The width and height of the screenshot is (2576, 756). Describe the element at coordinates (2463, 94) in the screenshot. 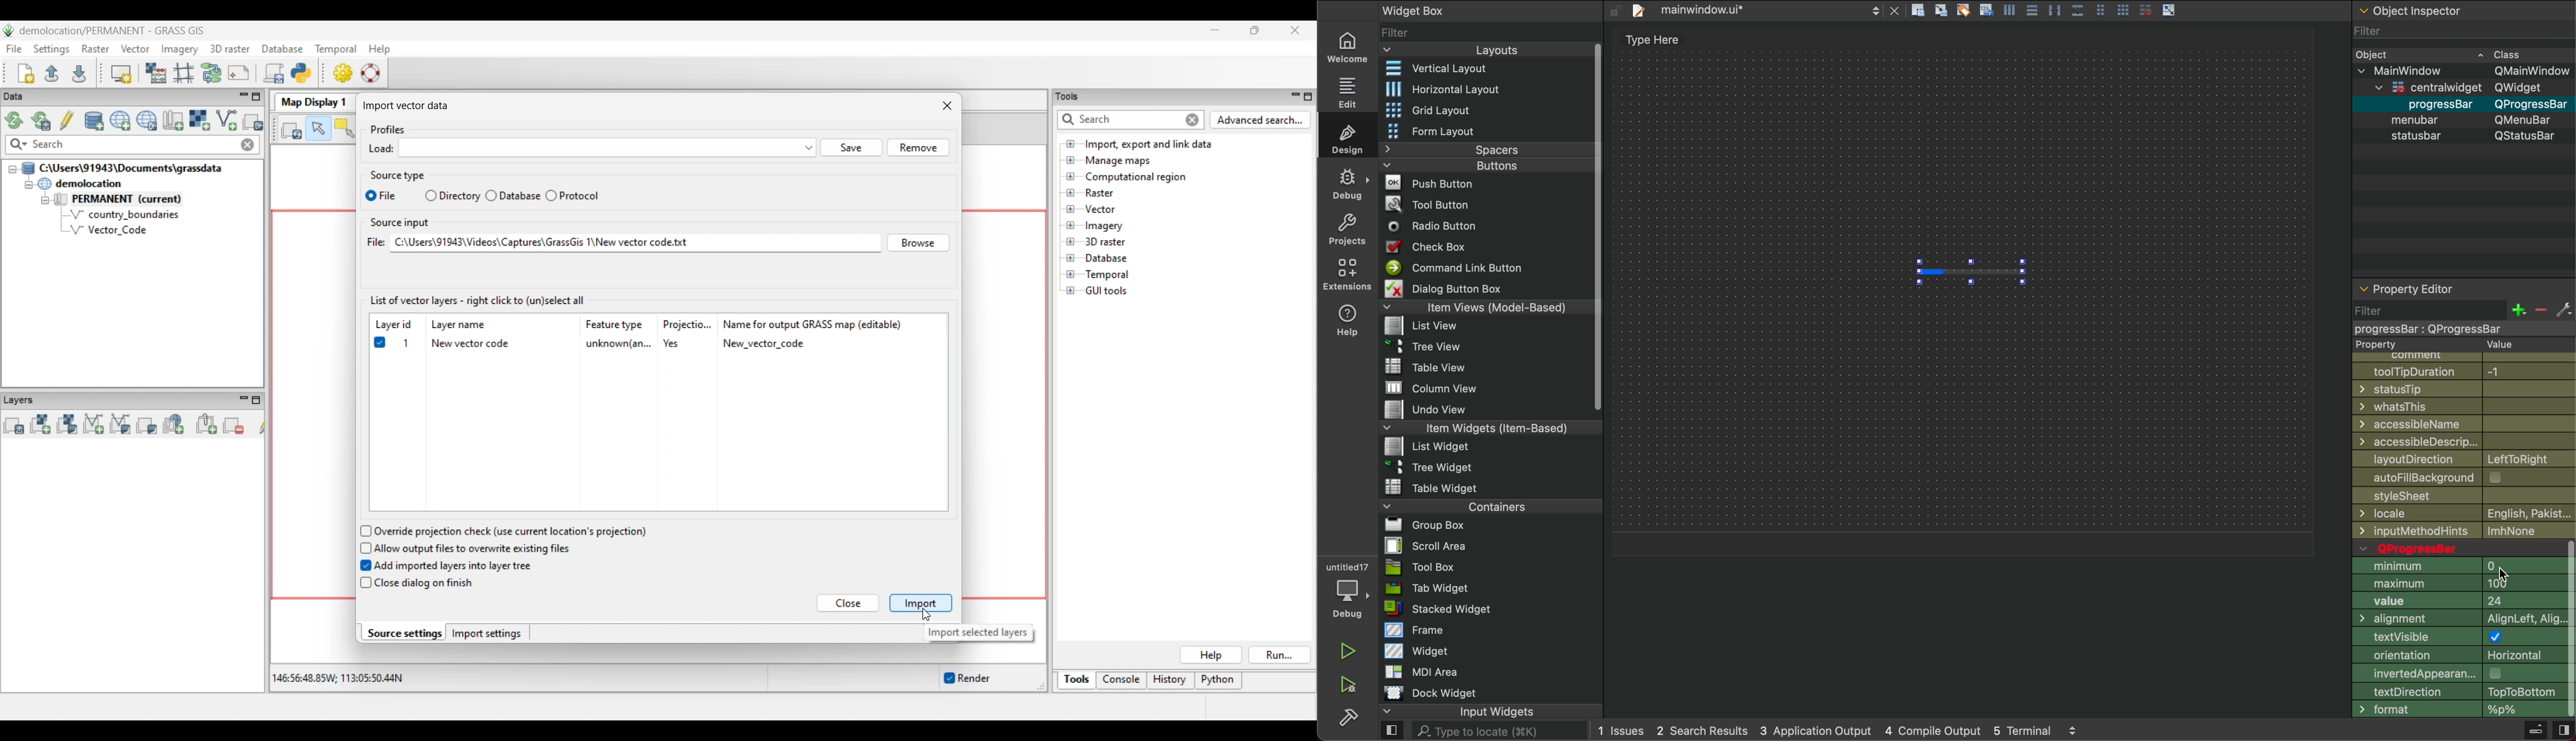

I see `Object Detail` at that location.